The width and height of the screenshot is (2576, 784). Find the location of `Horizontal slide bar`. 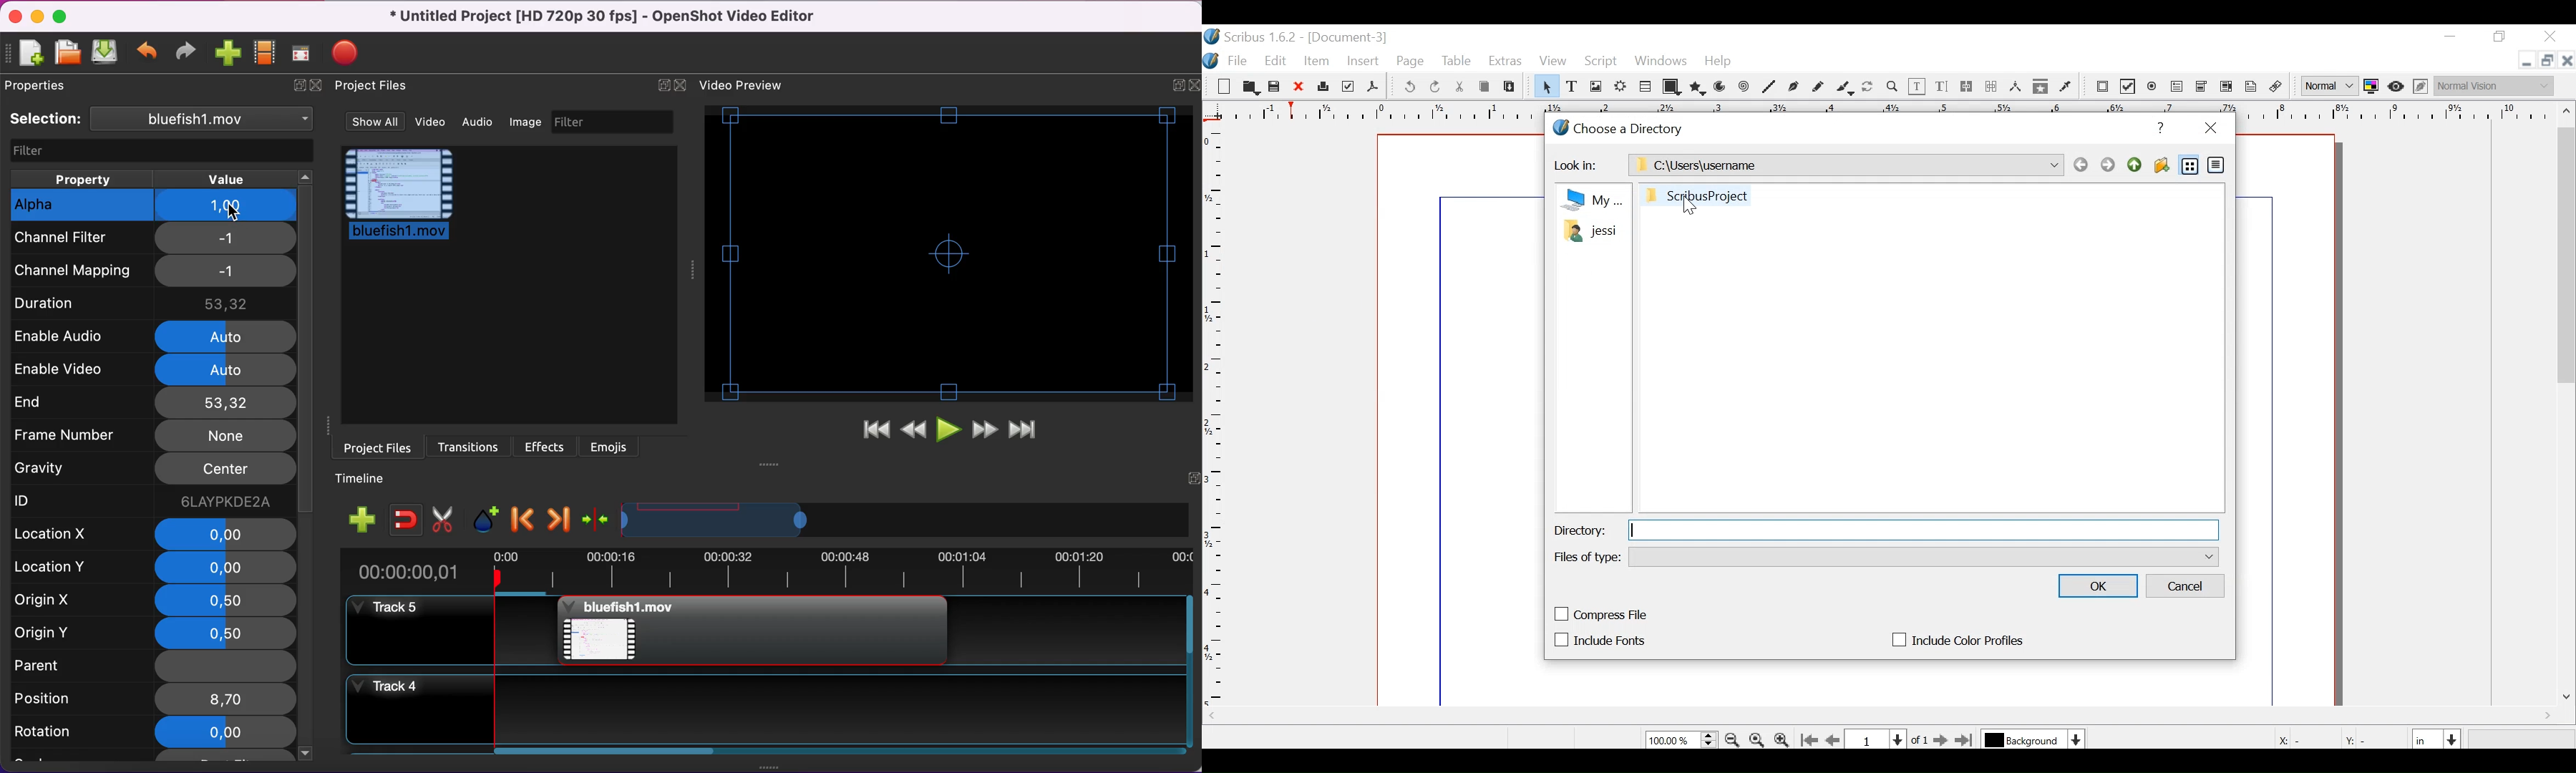

Horizontal slide bar is located at coordinates (837, 751).